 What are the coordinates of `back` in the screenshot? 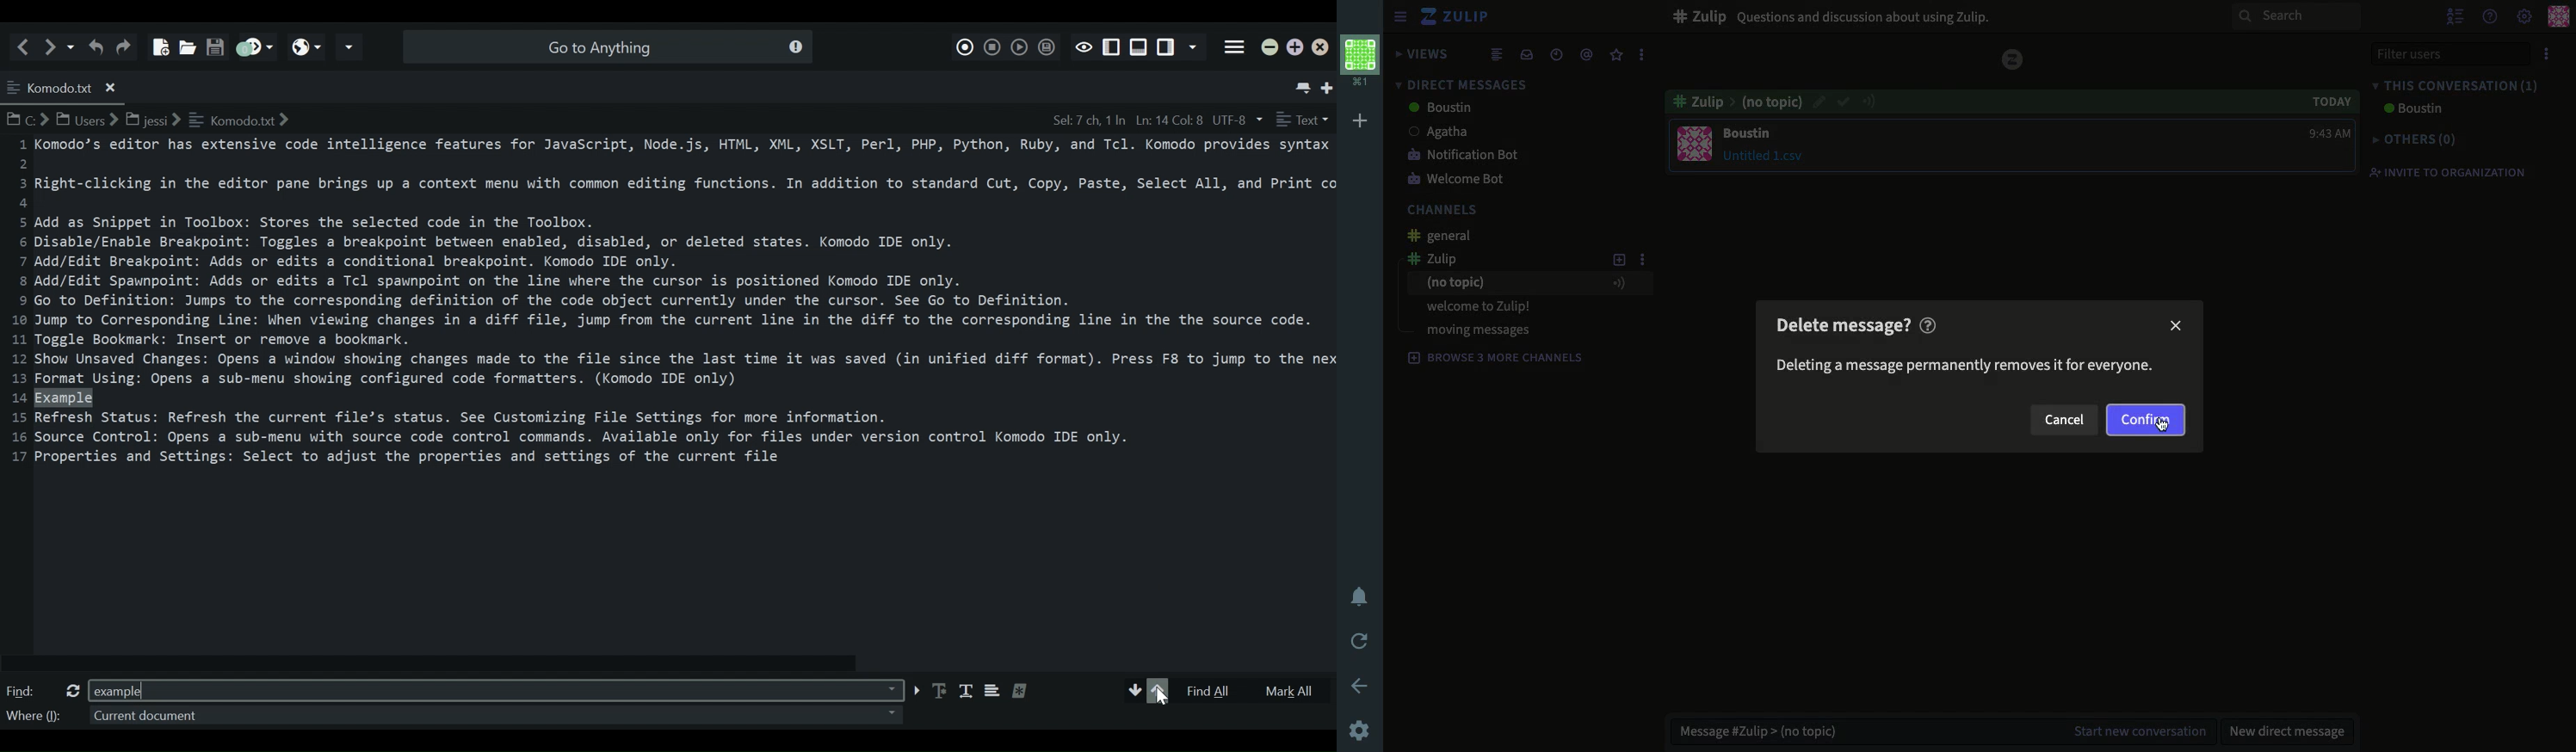 It's located at (1359, 684).